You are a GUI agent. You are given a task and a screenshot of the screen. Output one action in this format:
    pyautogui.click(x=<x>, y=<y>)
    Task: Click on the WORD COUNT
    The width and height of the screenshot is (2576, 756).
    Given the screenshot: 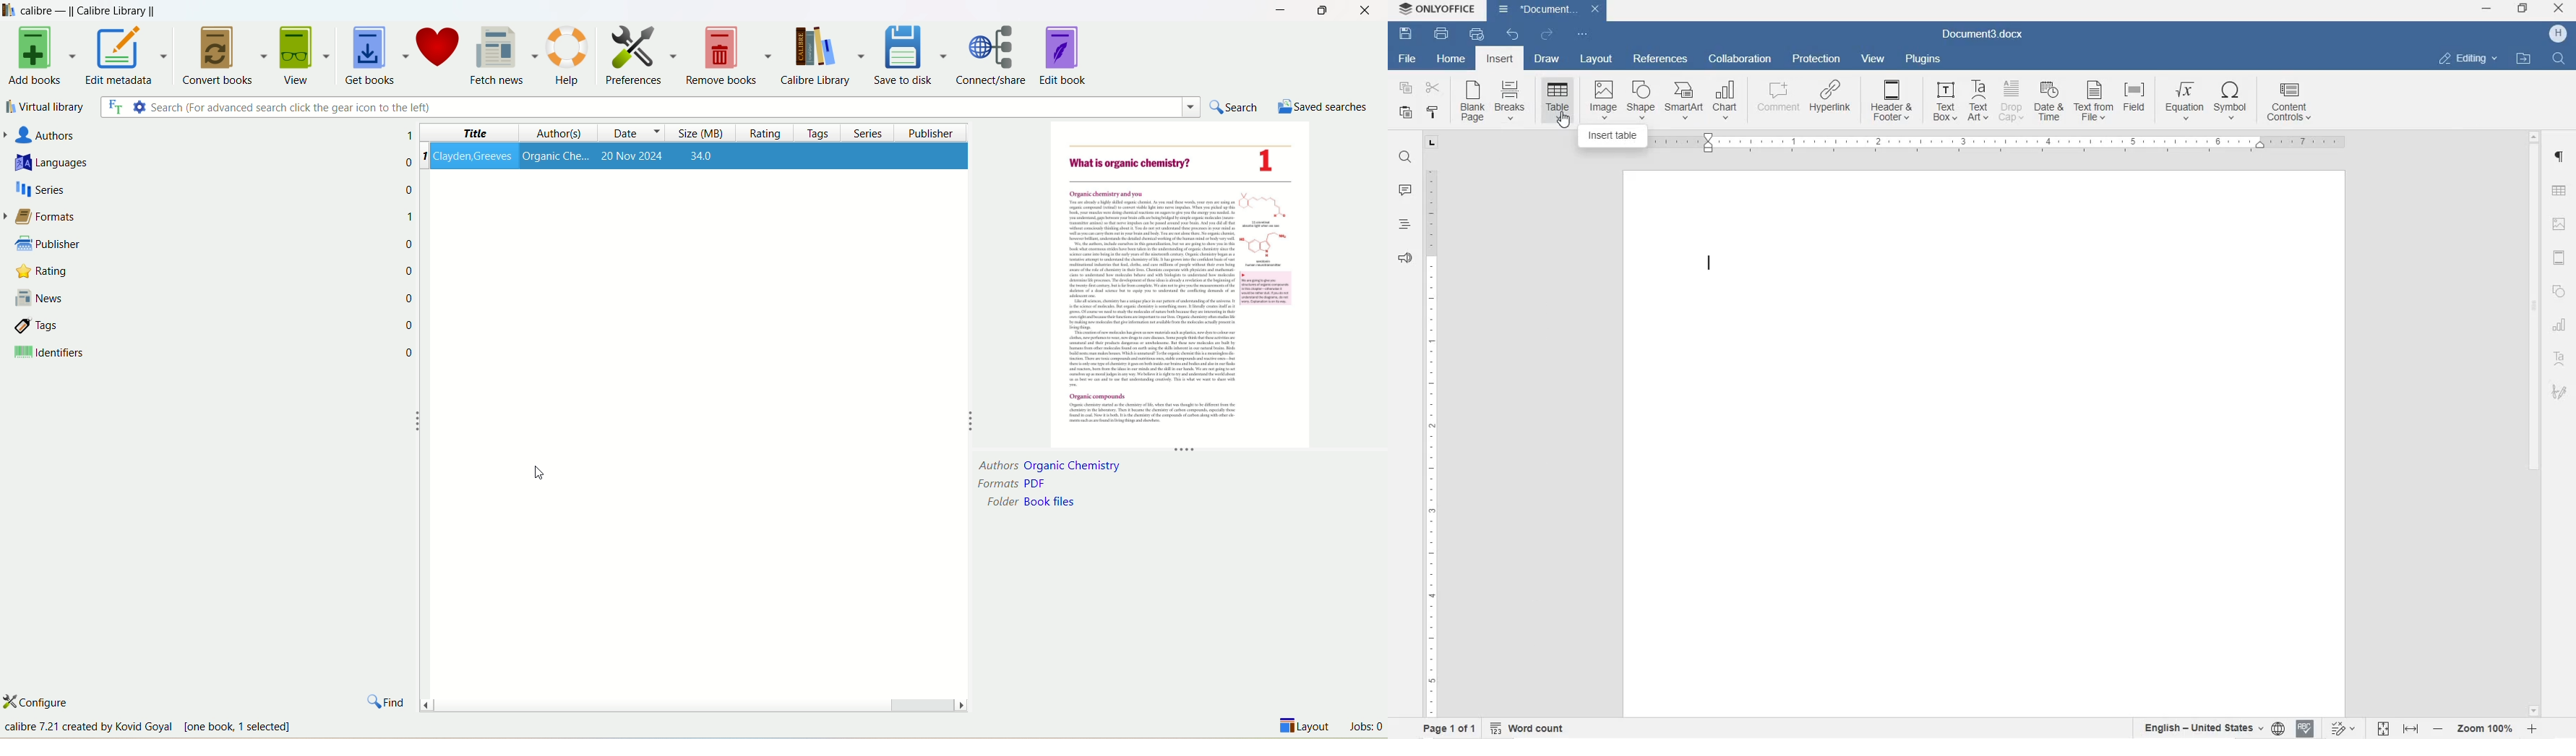 What is the action you would take?
    pyautogui.click(x=1529, y=727)
    